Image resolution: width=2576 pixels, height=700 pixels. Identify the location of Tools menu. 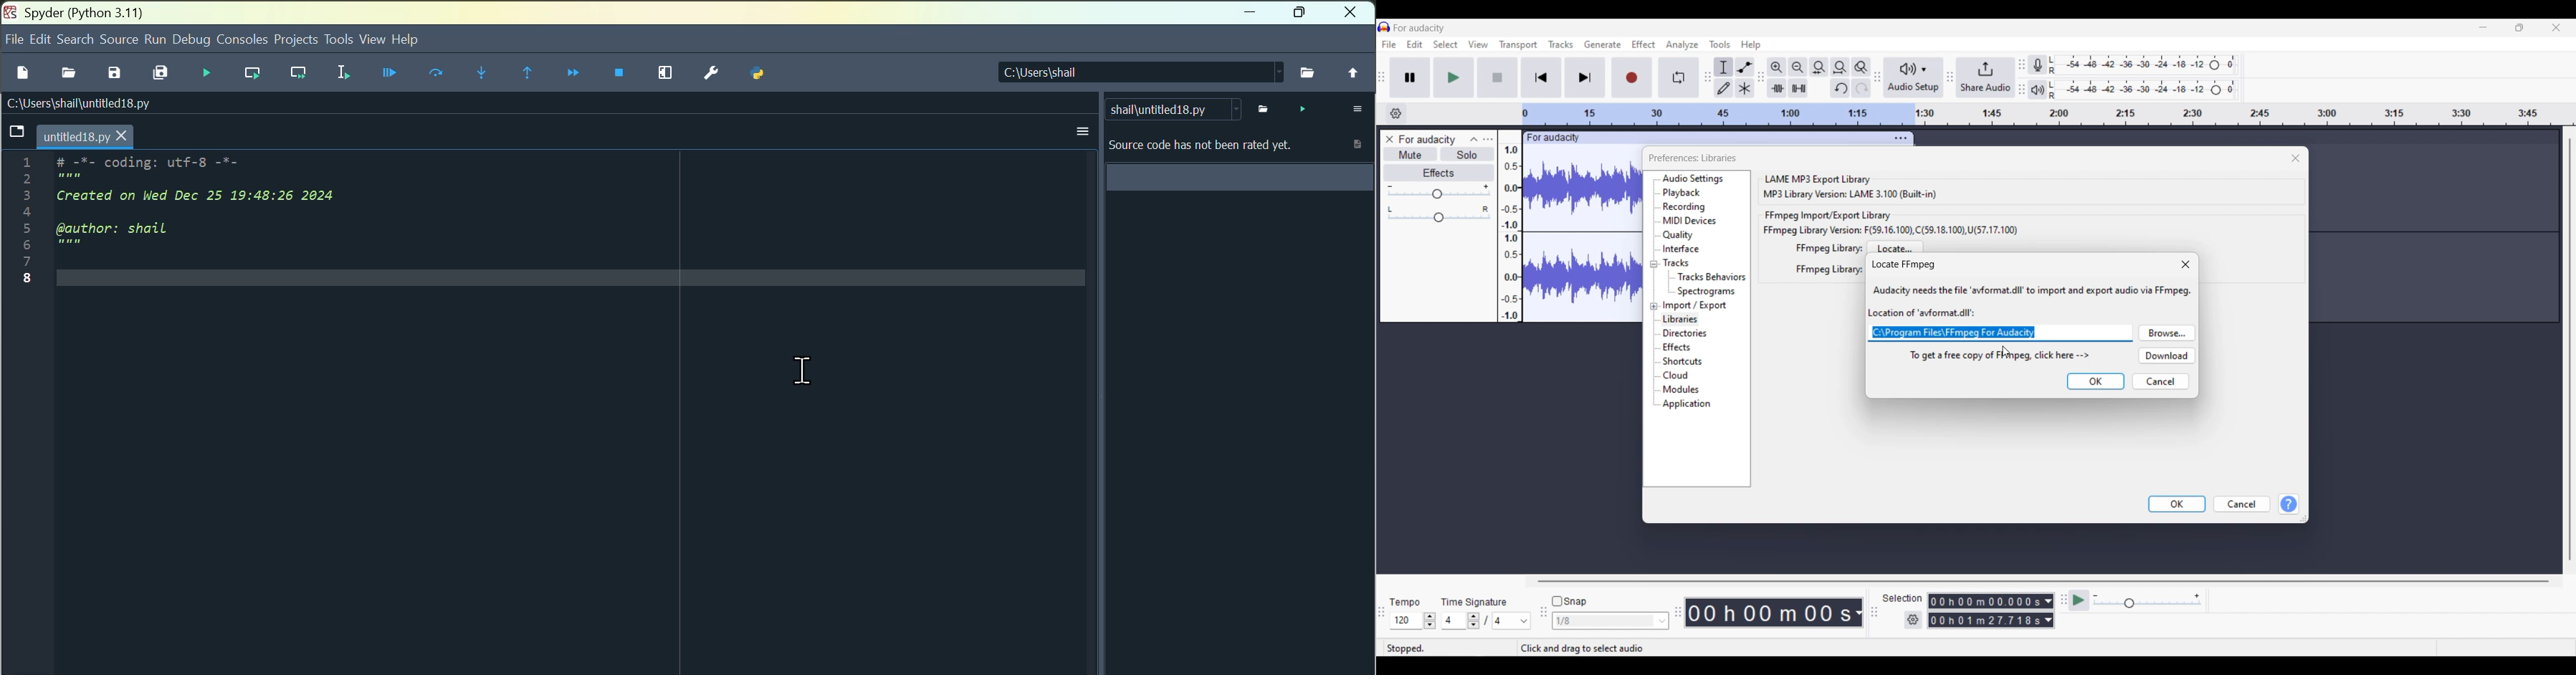
(1721, 44).